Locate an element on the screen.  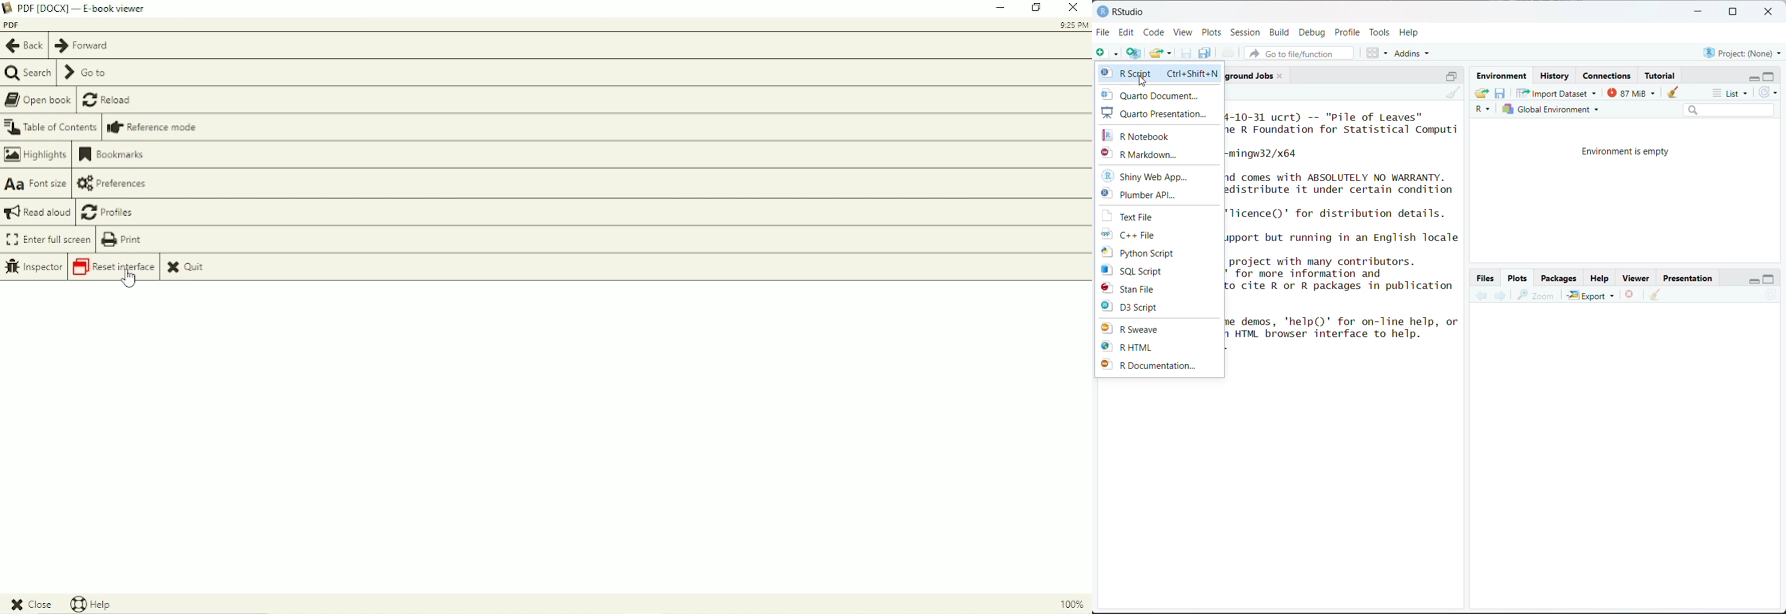
Back is located at coordinates (23, 46).